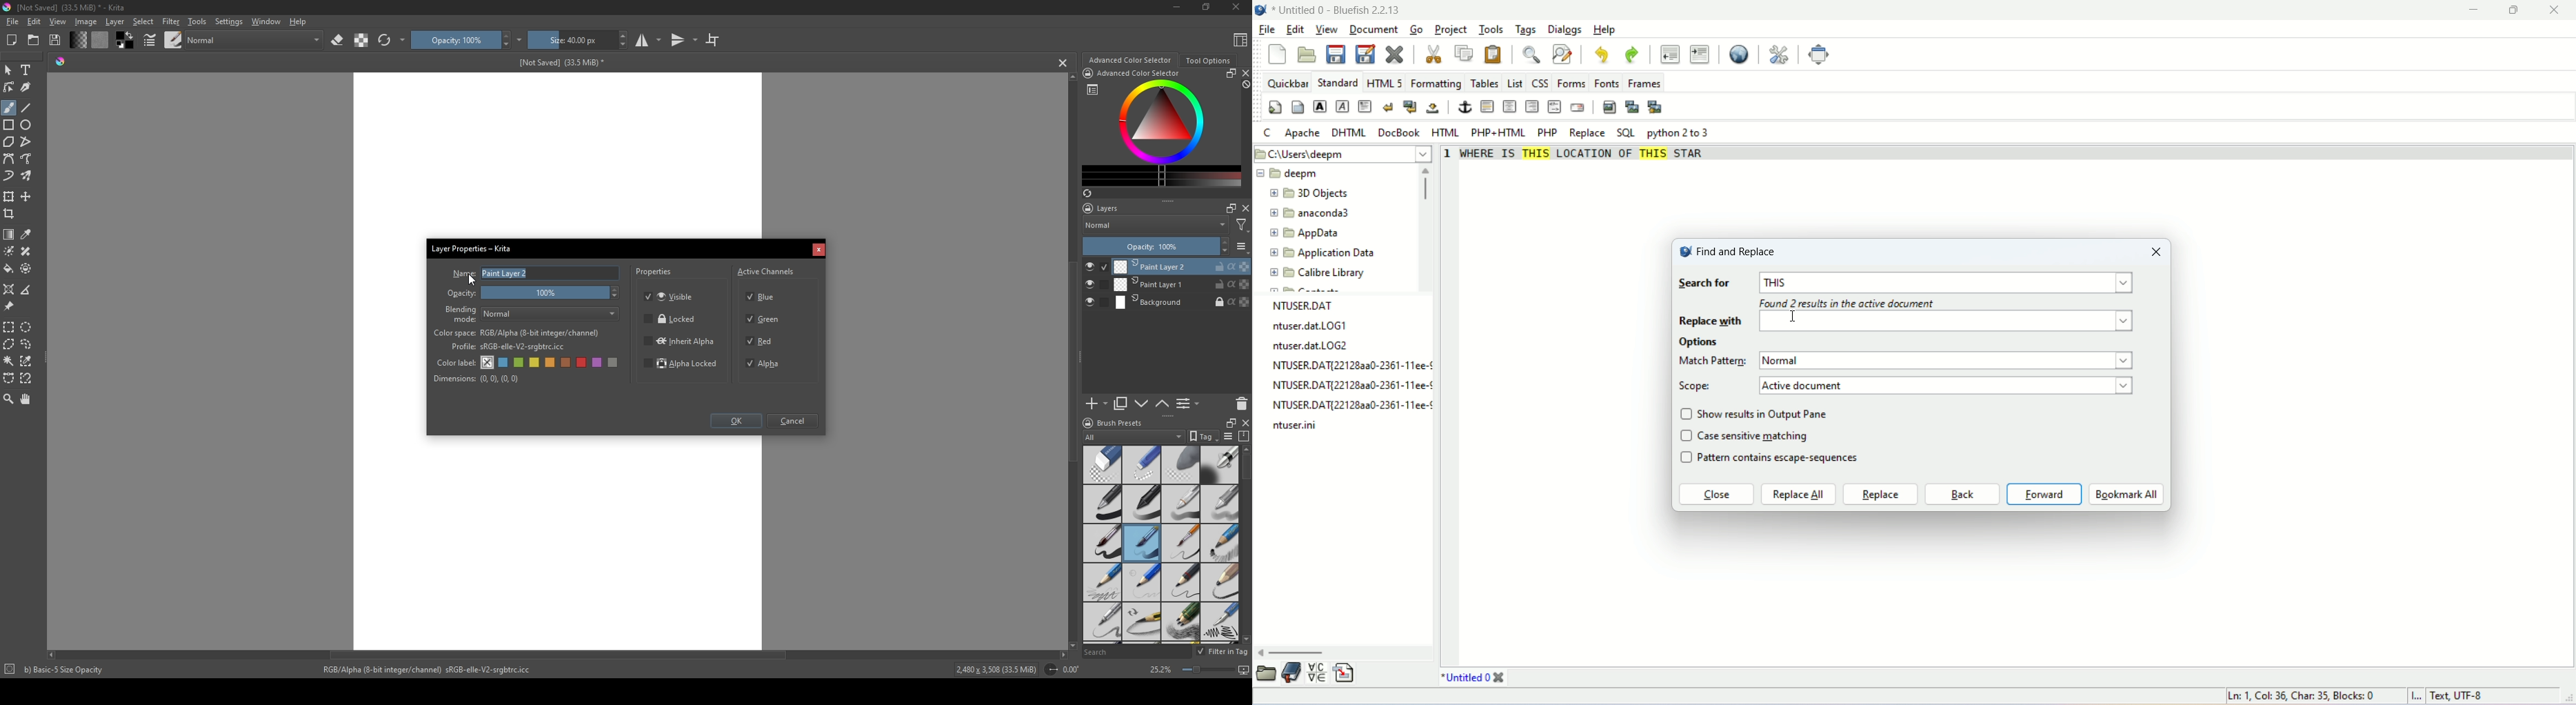 This screenshot has height=728, width=2576. Describe the element at coordinates (1178, 7) in the screenshot. I see `minimize` at that location.